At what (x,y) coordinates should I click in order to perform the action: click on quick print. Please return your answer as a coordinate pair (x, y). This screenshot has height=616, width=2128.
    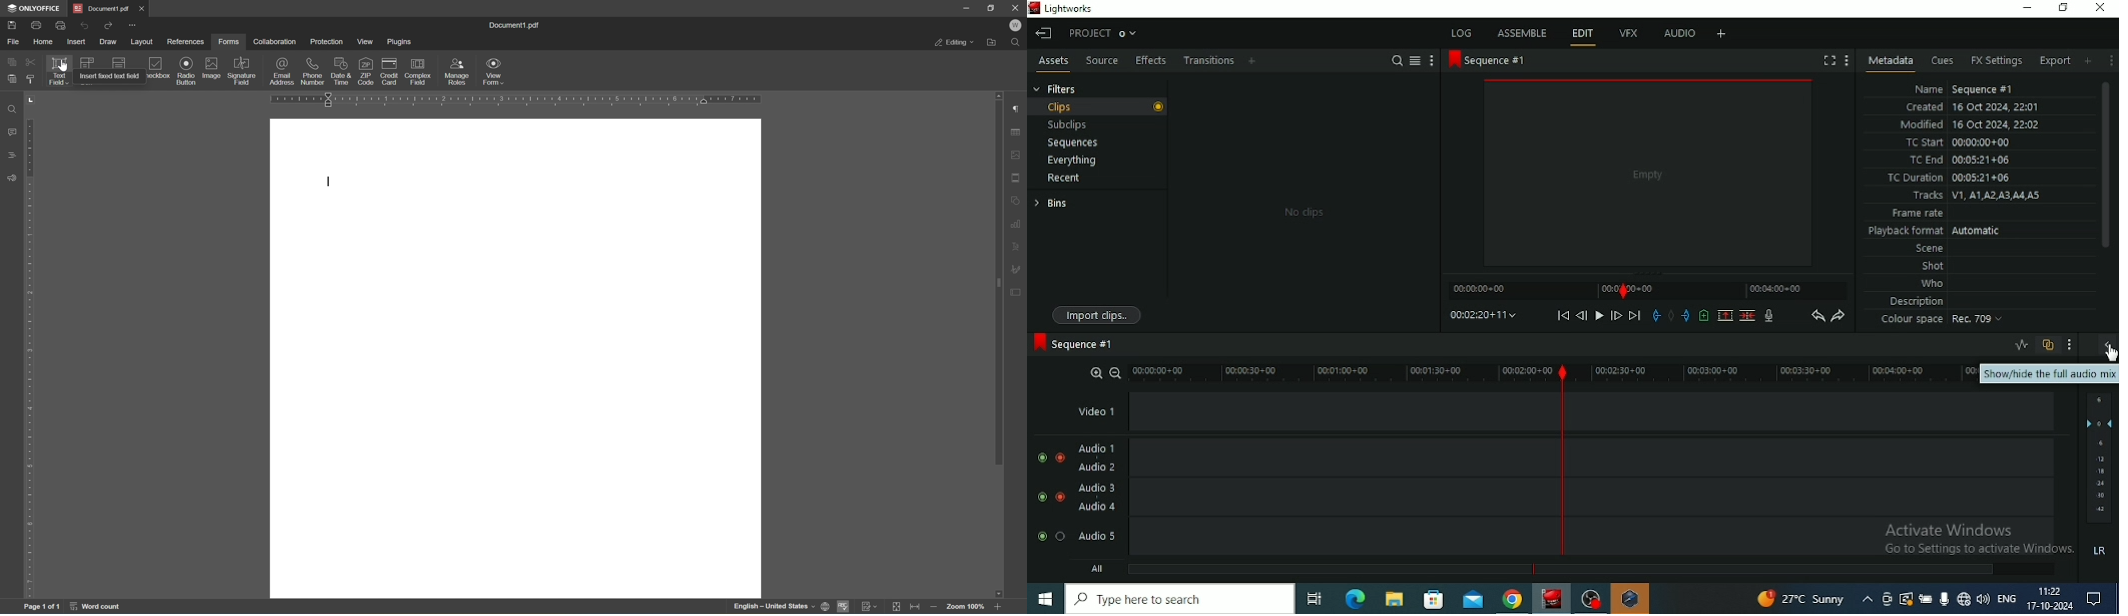
    Looking at the image, I should click on (63, 26).